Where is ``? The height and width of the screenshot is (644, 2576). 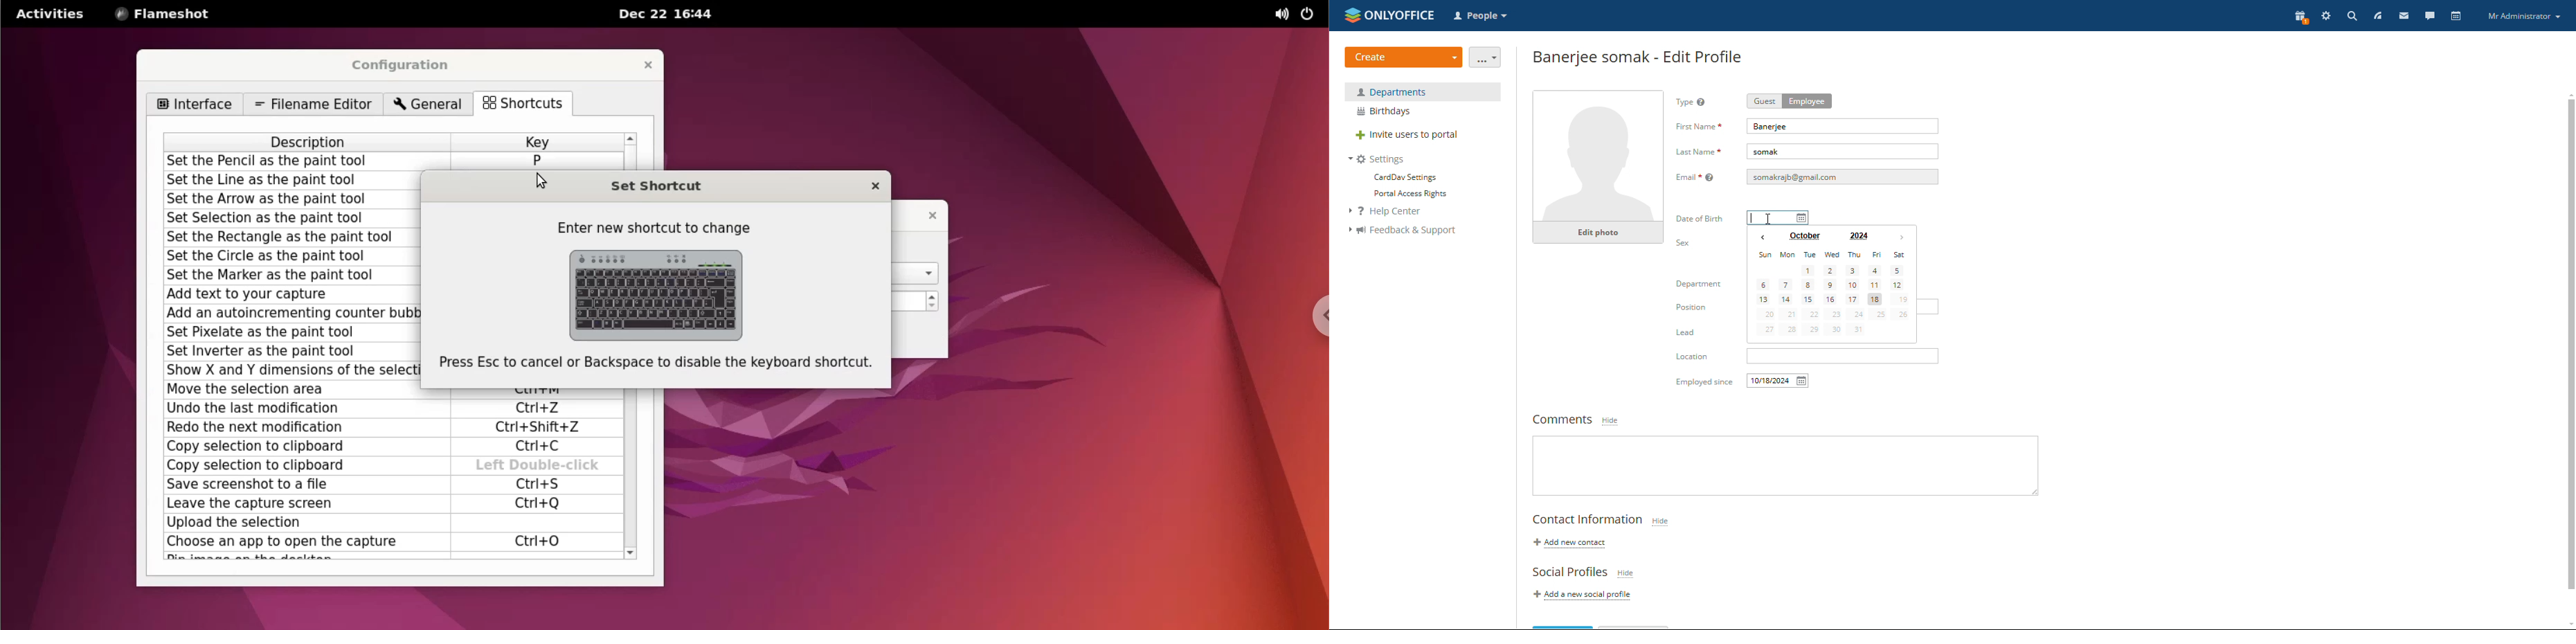
 is located at coordinates (2819, 82).